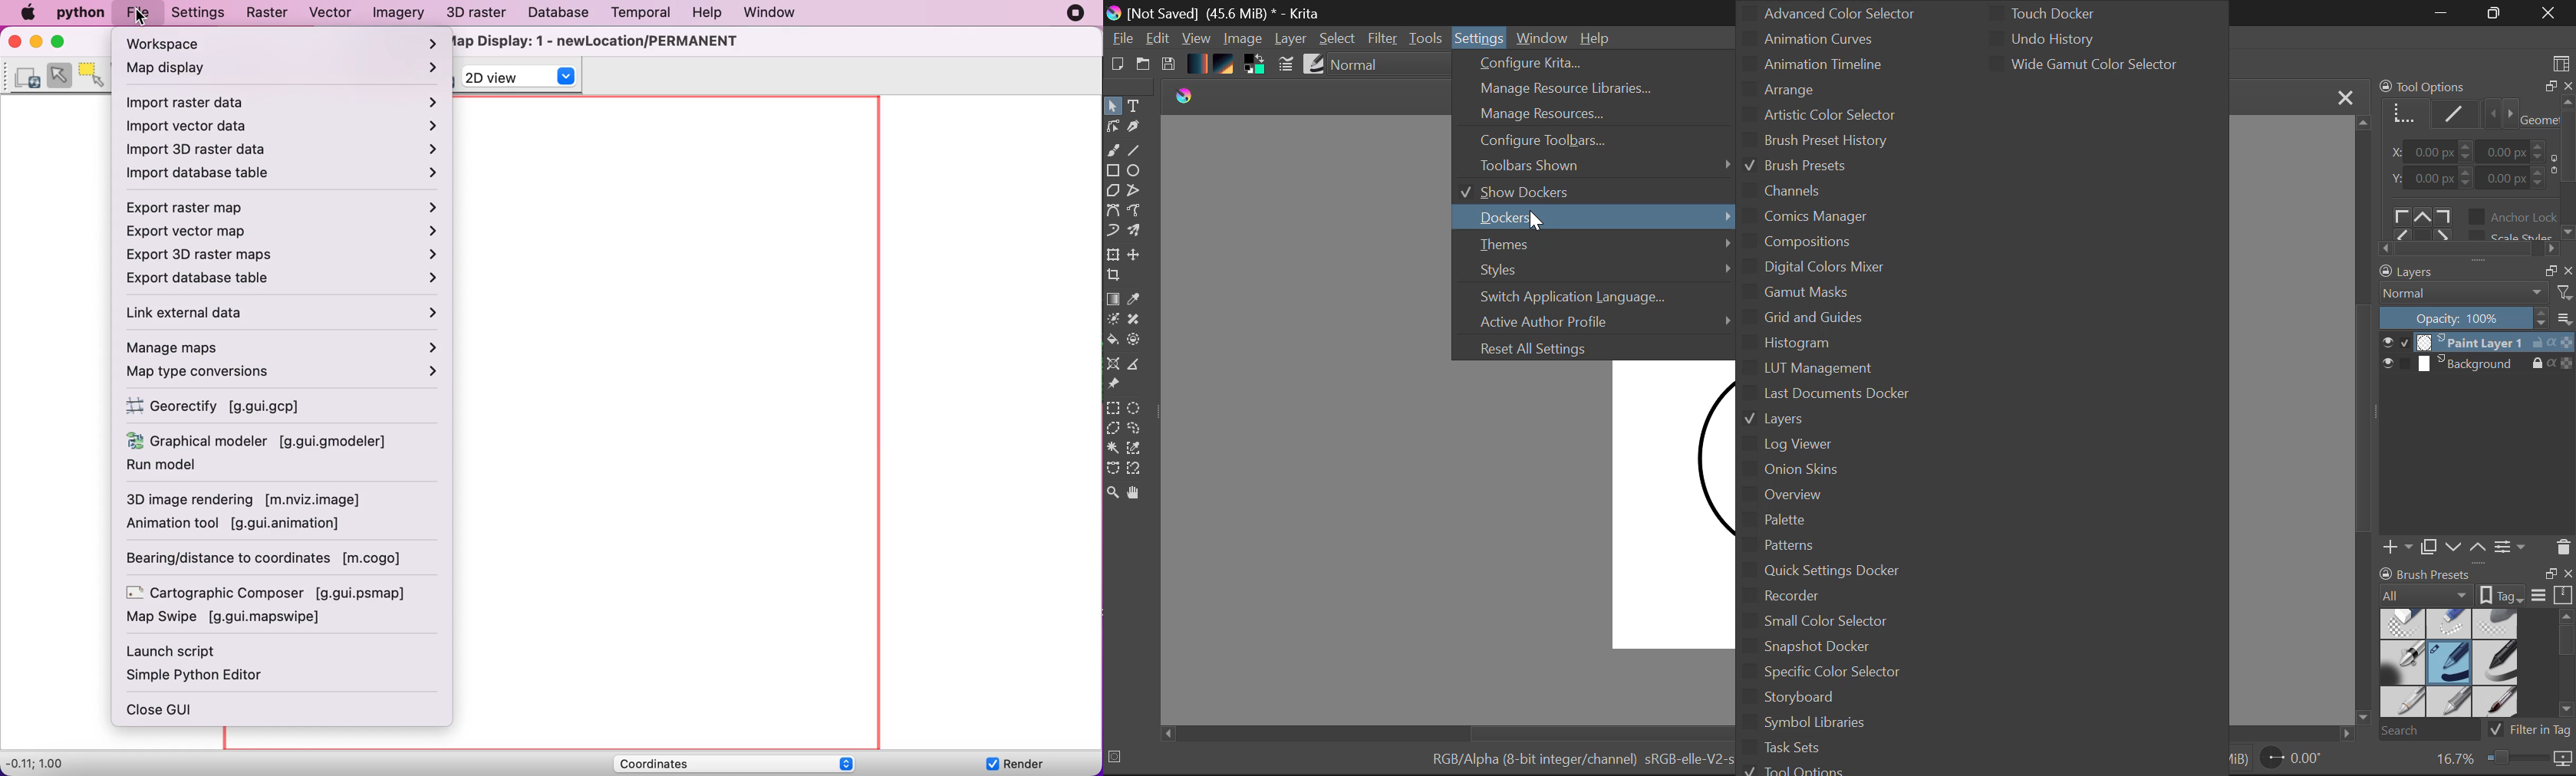  What do you see at coordinates (1427, 40) in the screenshot?
I see `Tools` at bounding box center [1427, 40].